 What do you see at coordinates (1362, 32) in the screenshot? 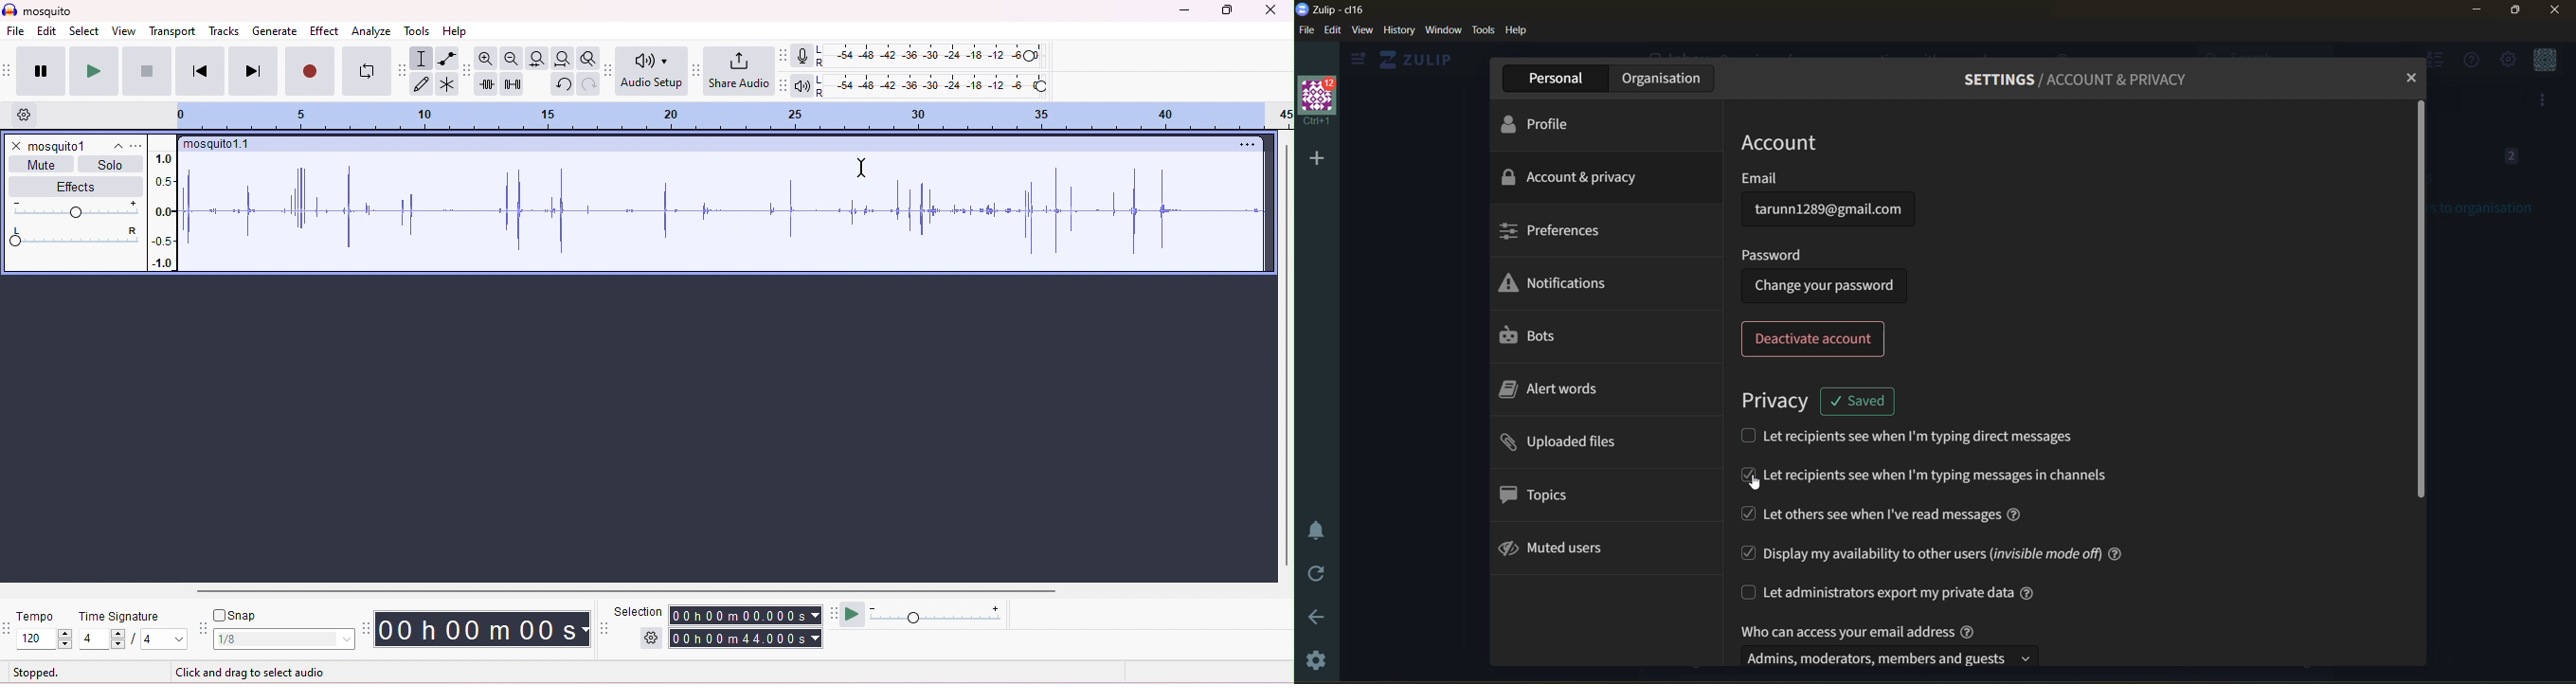
I see `view` at bounding box center [1362, 32].